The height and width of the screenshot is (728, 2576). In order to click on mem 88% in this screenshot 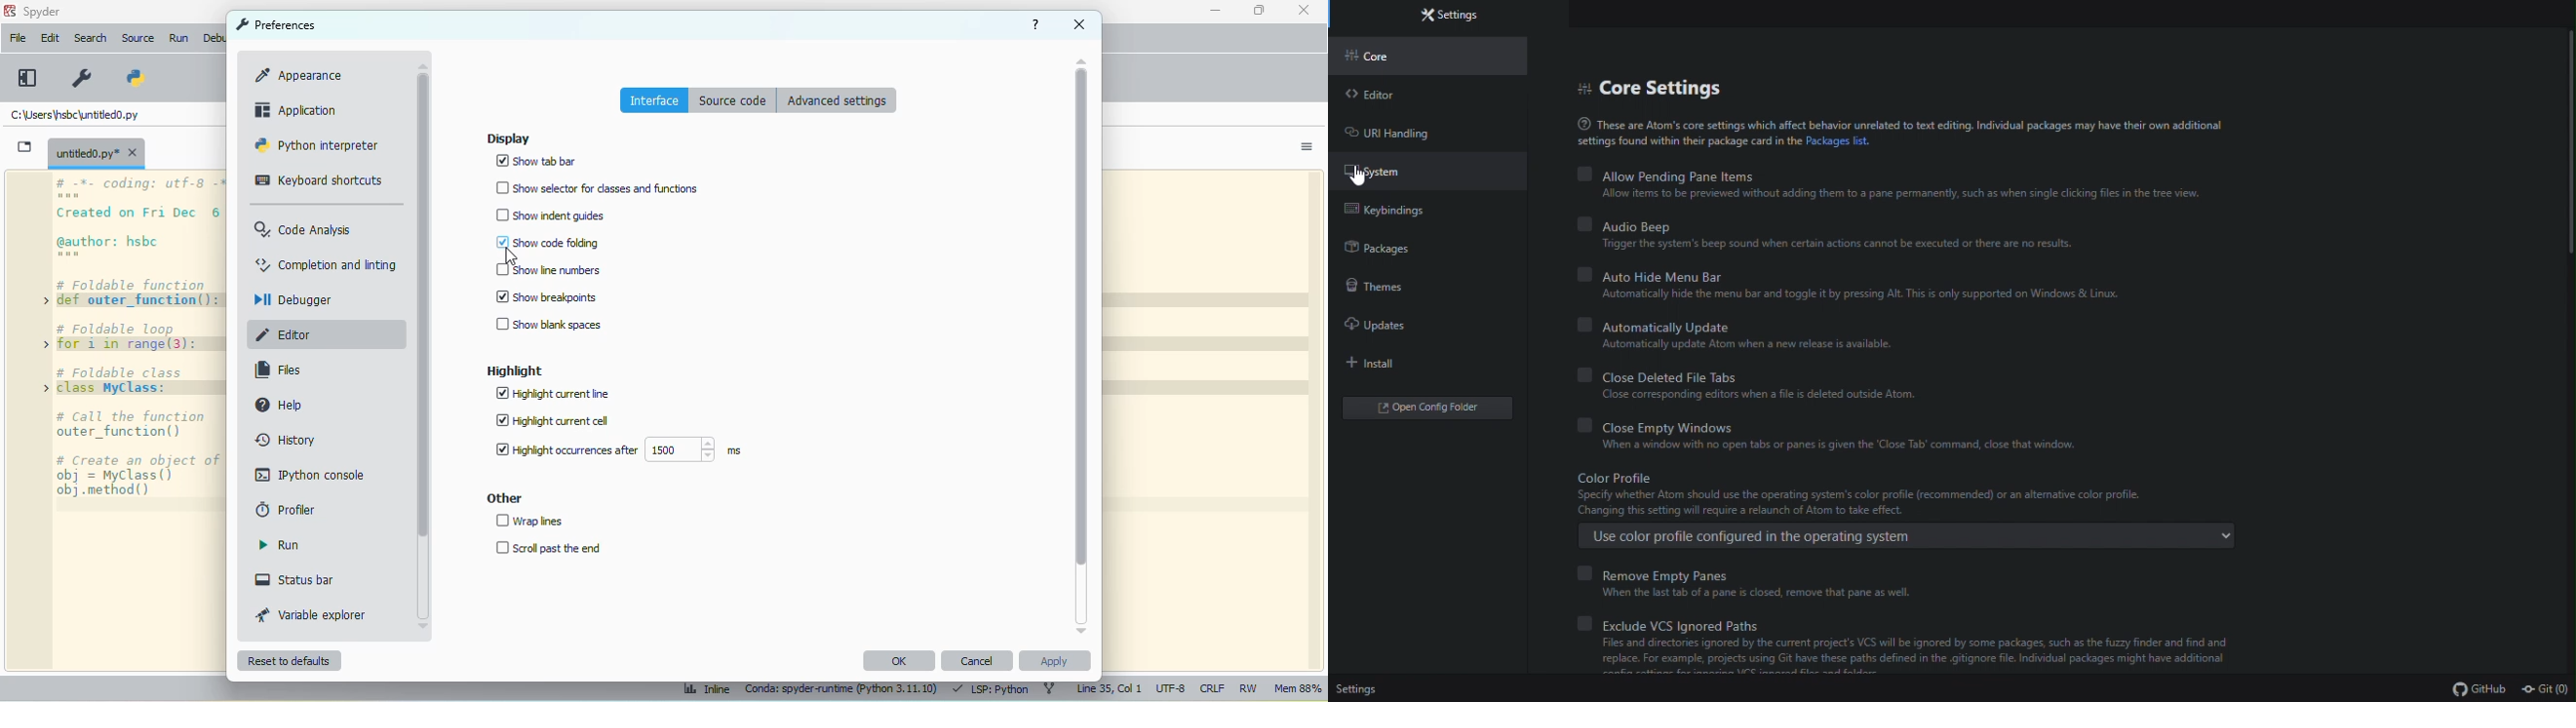, I will do `click(1297, 689)`.